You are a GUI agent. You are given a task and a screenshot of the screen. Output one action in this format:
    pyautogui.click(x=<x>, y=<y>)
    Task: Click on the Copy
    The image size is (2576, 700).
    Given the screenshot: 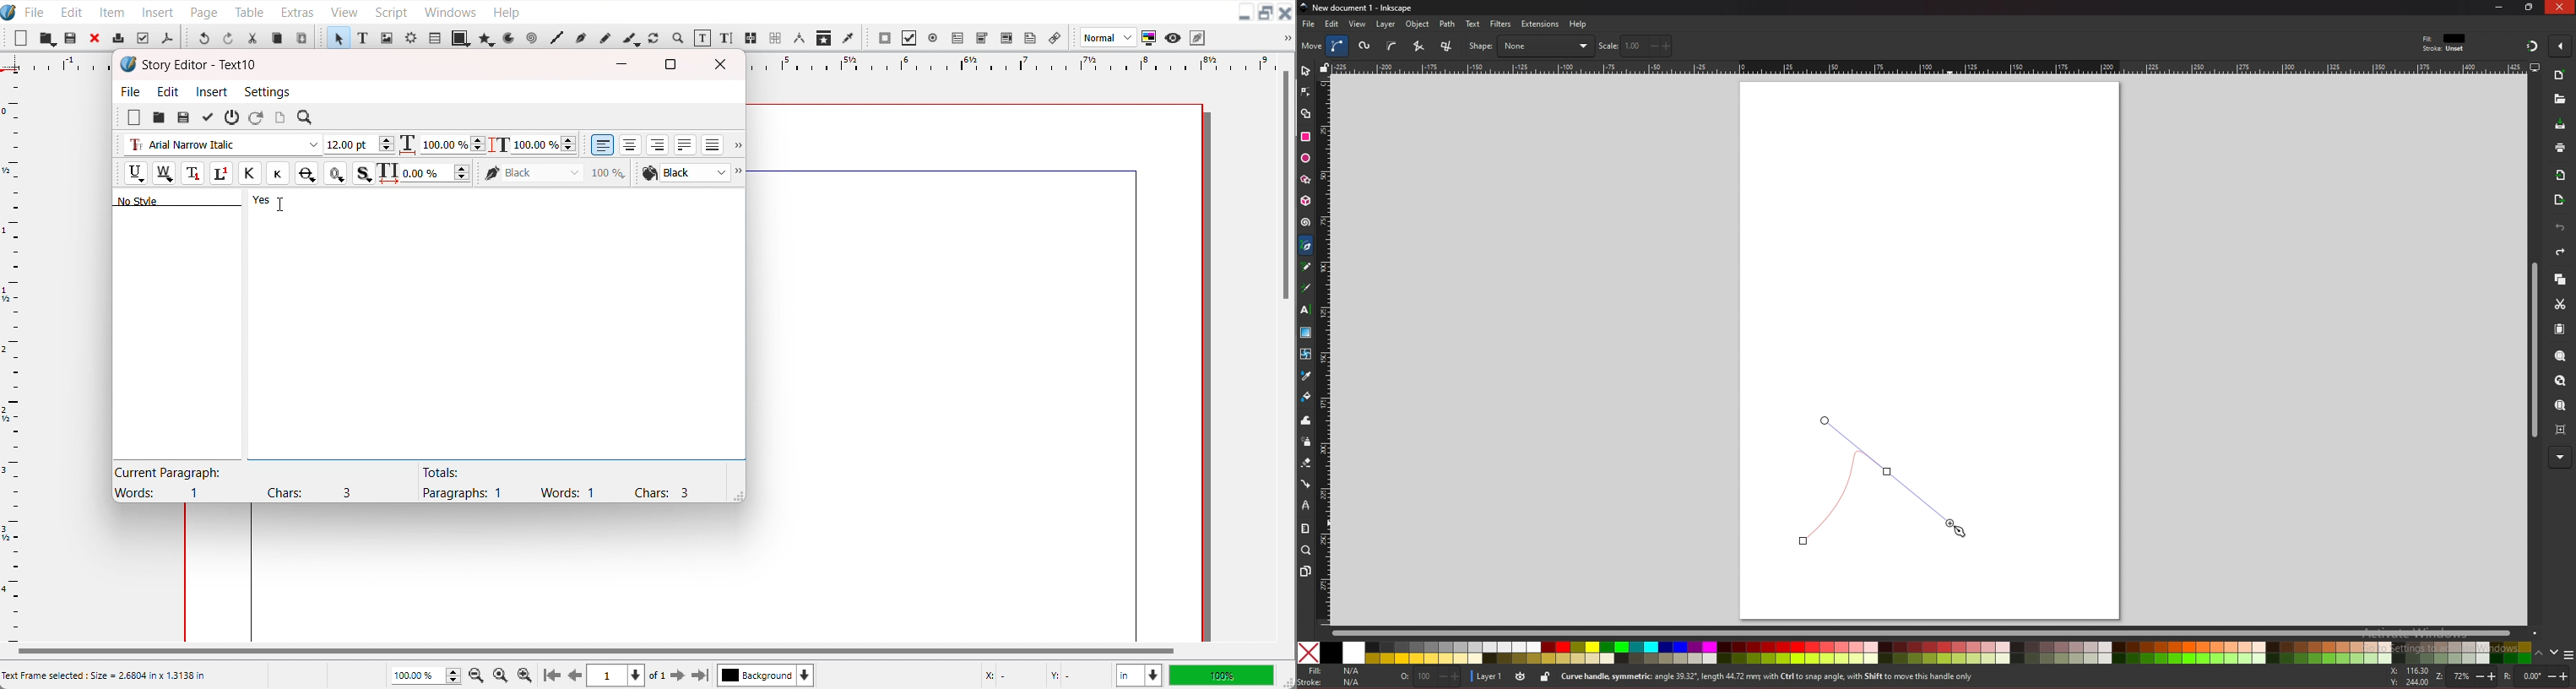 What is the action you would take?
    pyautogui.click(x=277, y=38)
    